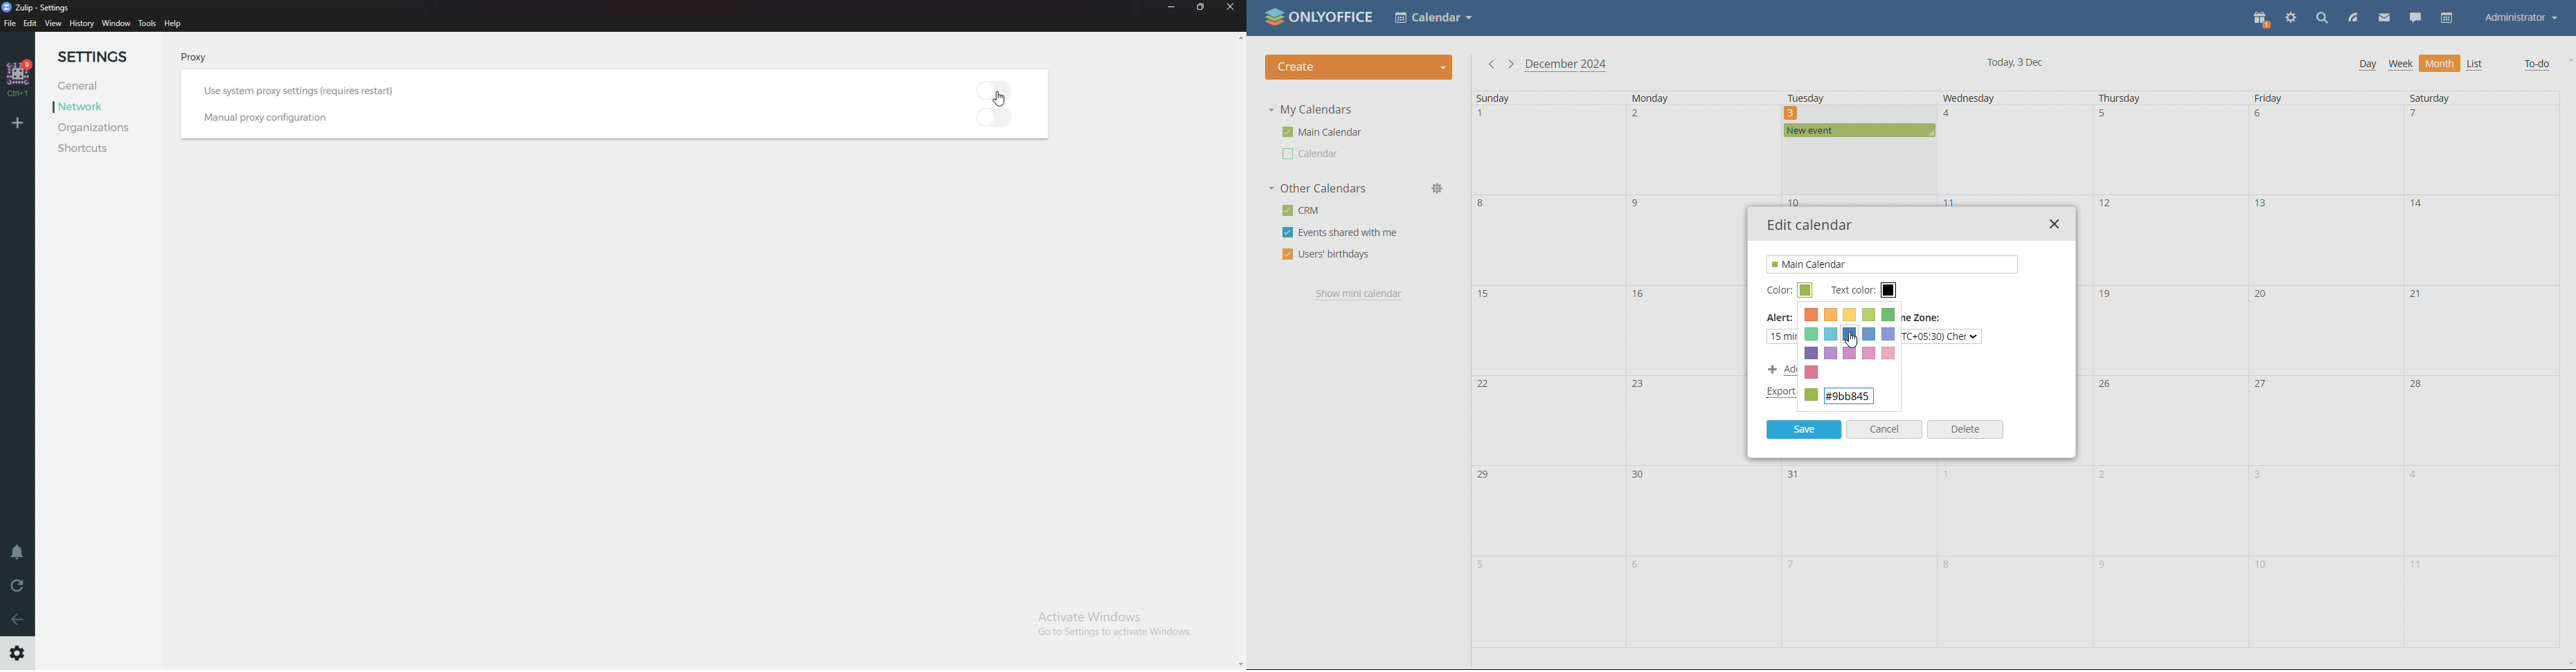  Describe the element at coordinates (2014, 602) in the screenshot. I see `date` at that location.